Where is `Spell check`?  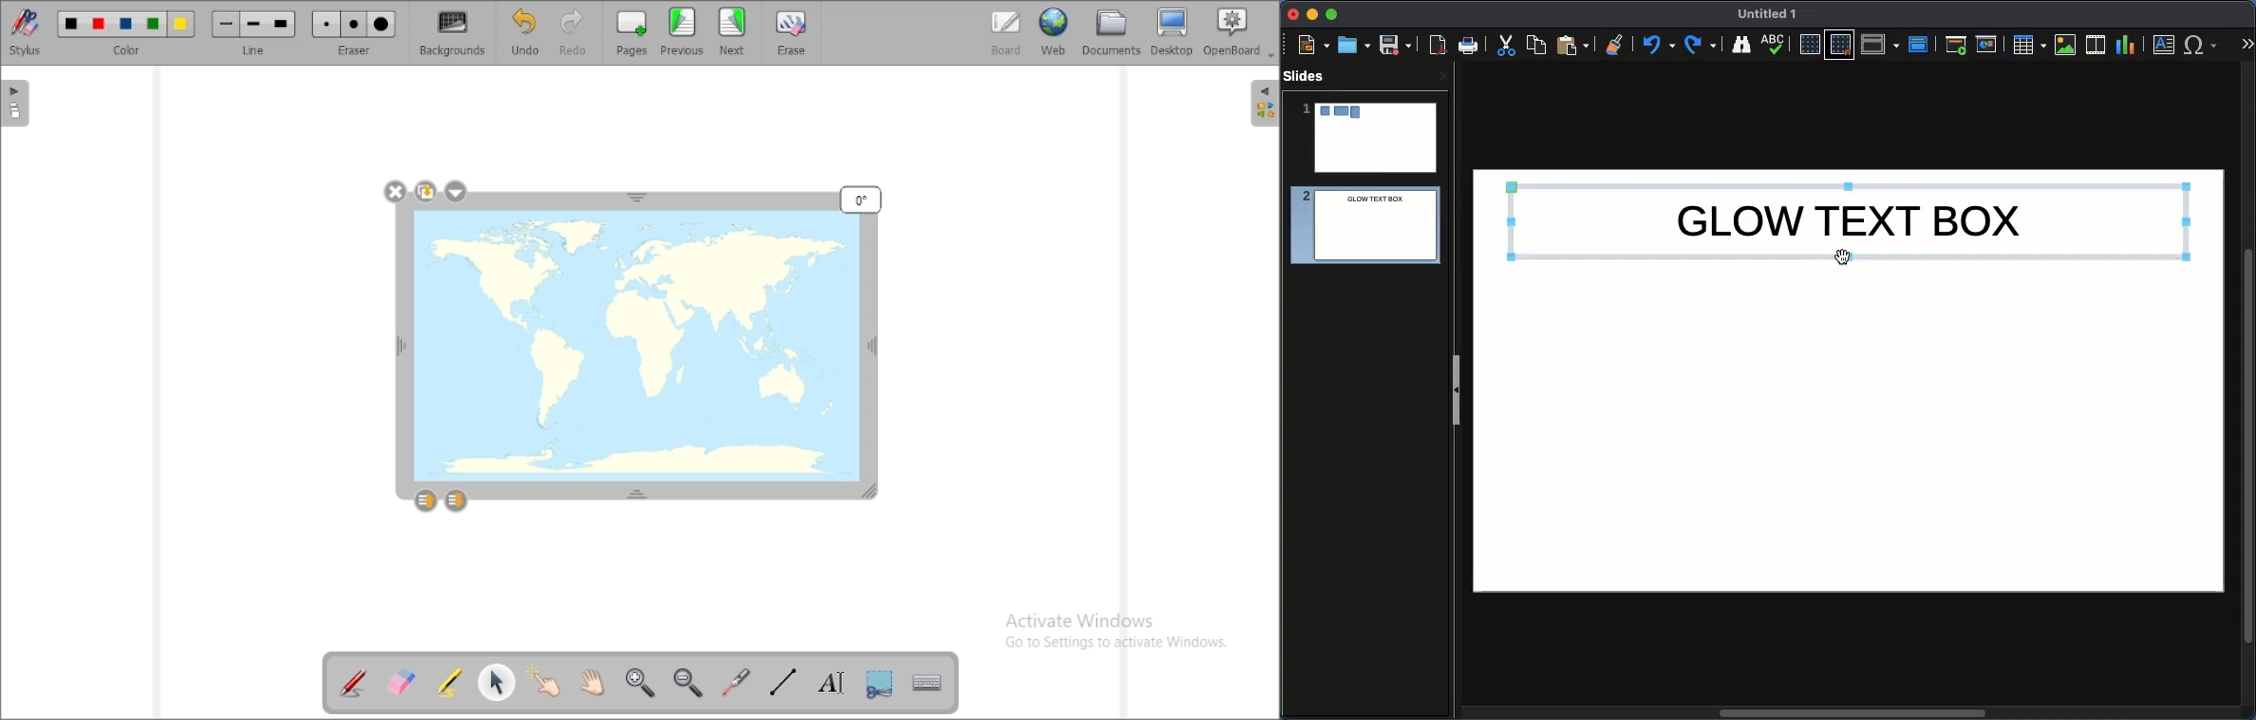
Spell check is located at coordinates (1775, 46).